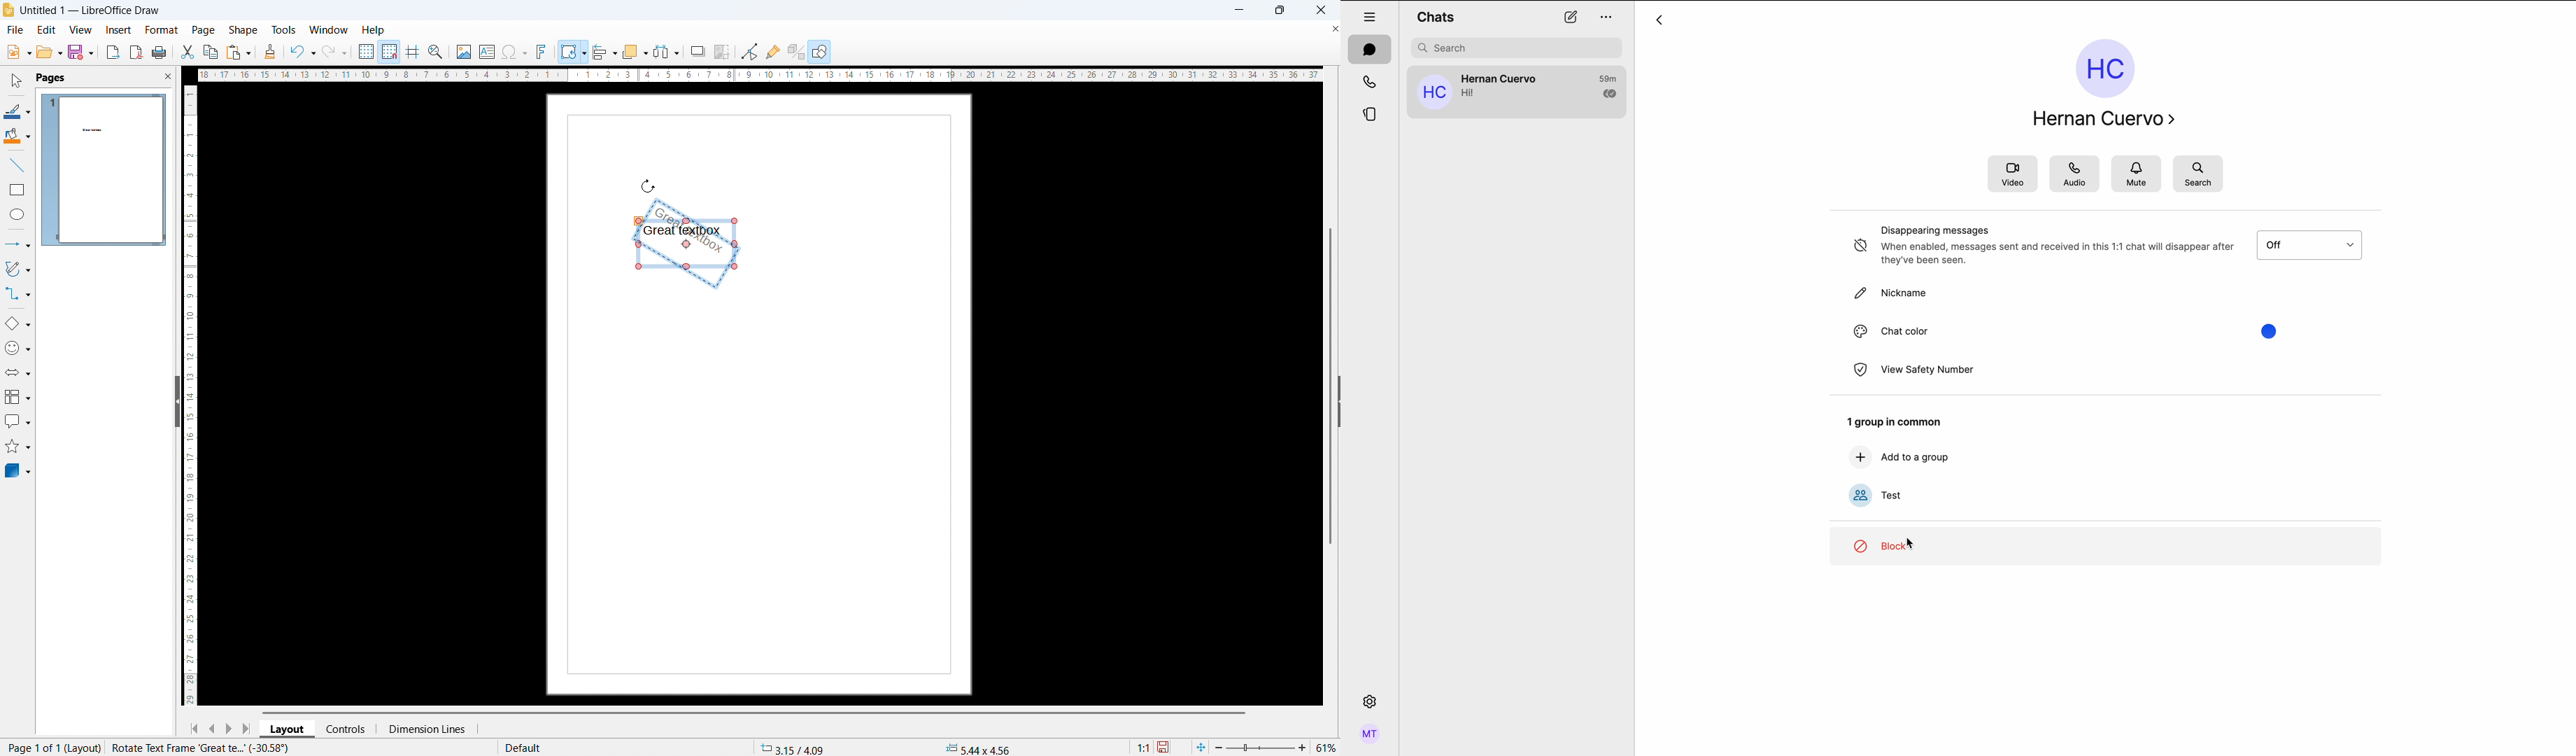 This screenshot has height=756, width=2576. I want to click on snap to grid, so click(390, 51).